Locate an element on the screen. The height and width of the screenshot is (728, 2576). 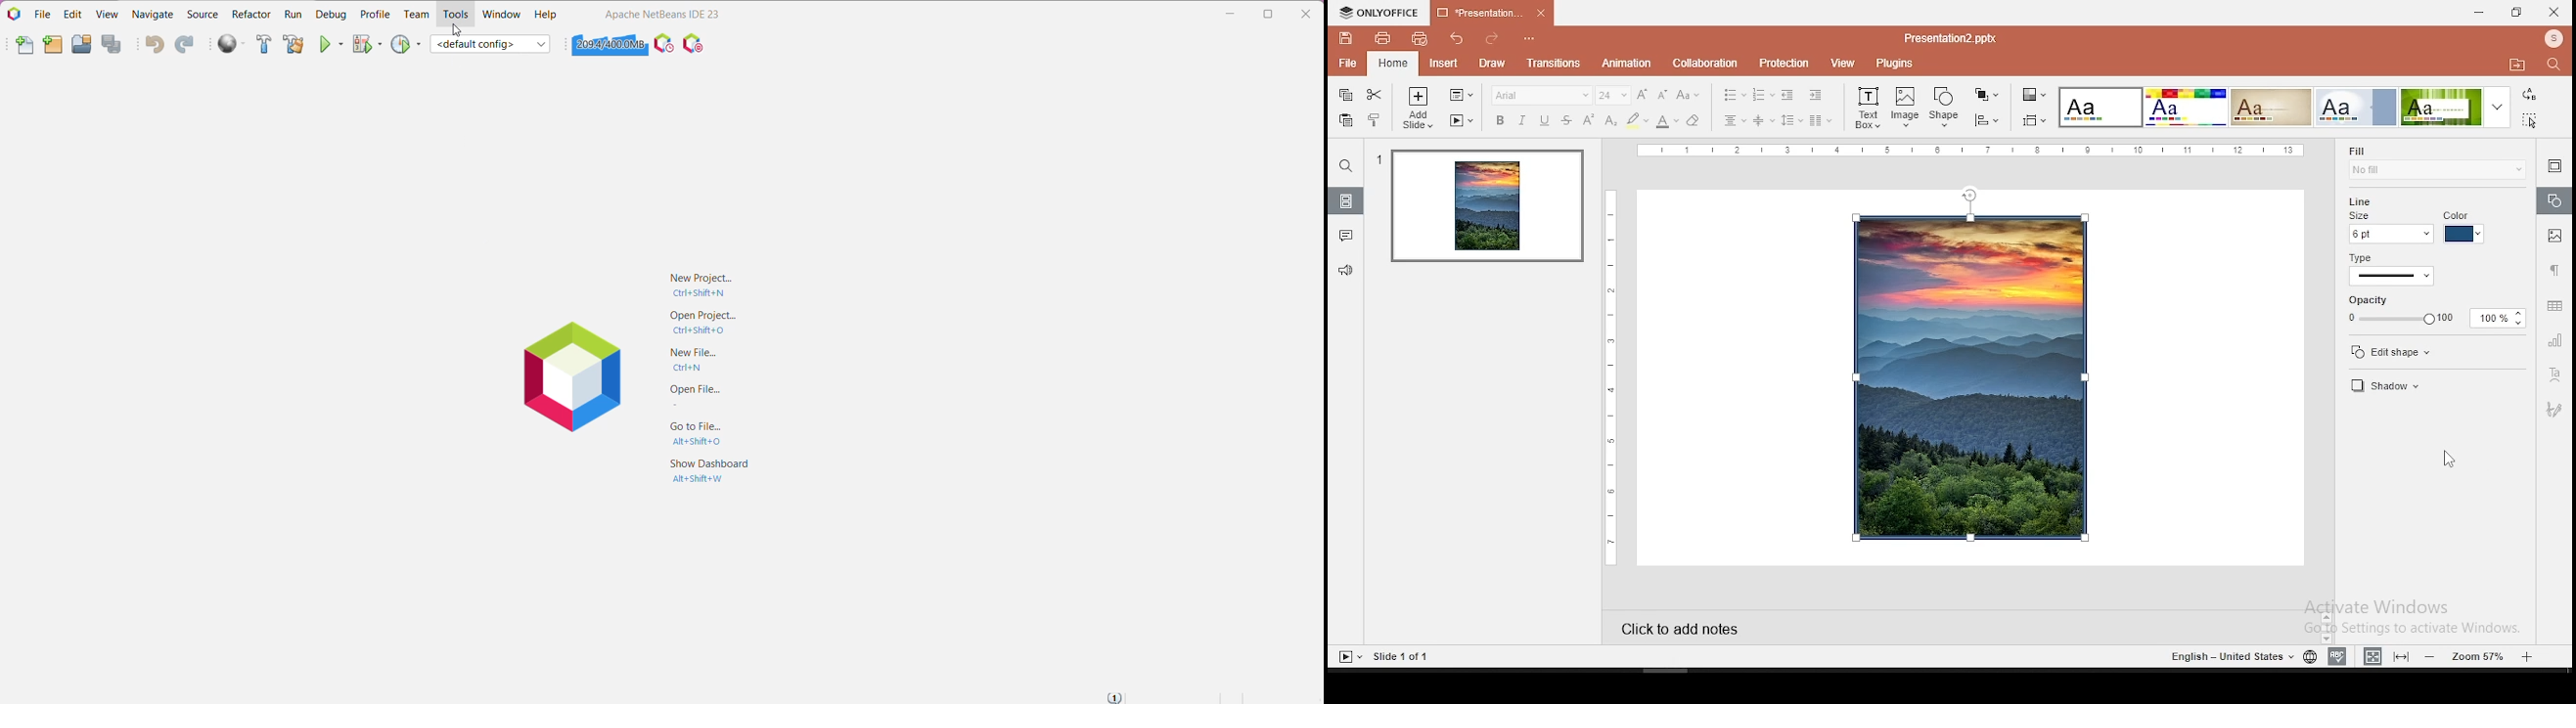
support and feedback is located at coordinates (1345, 272).